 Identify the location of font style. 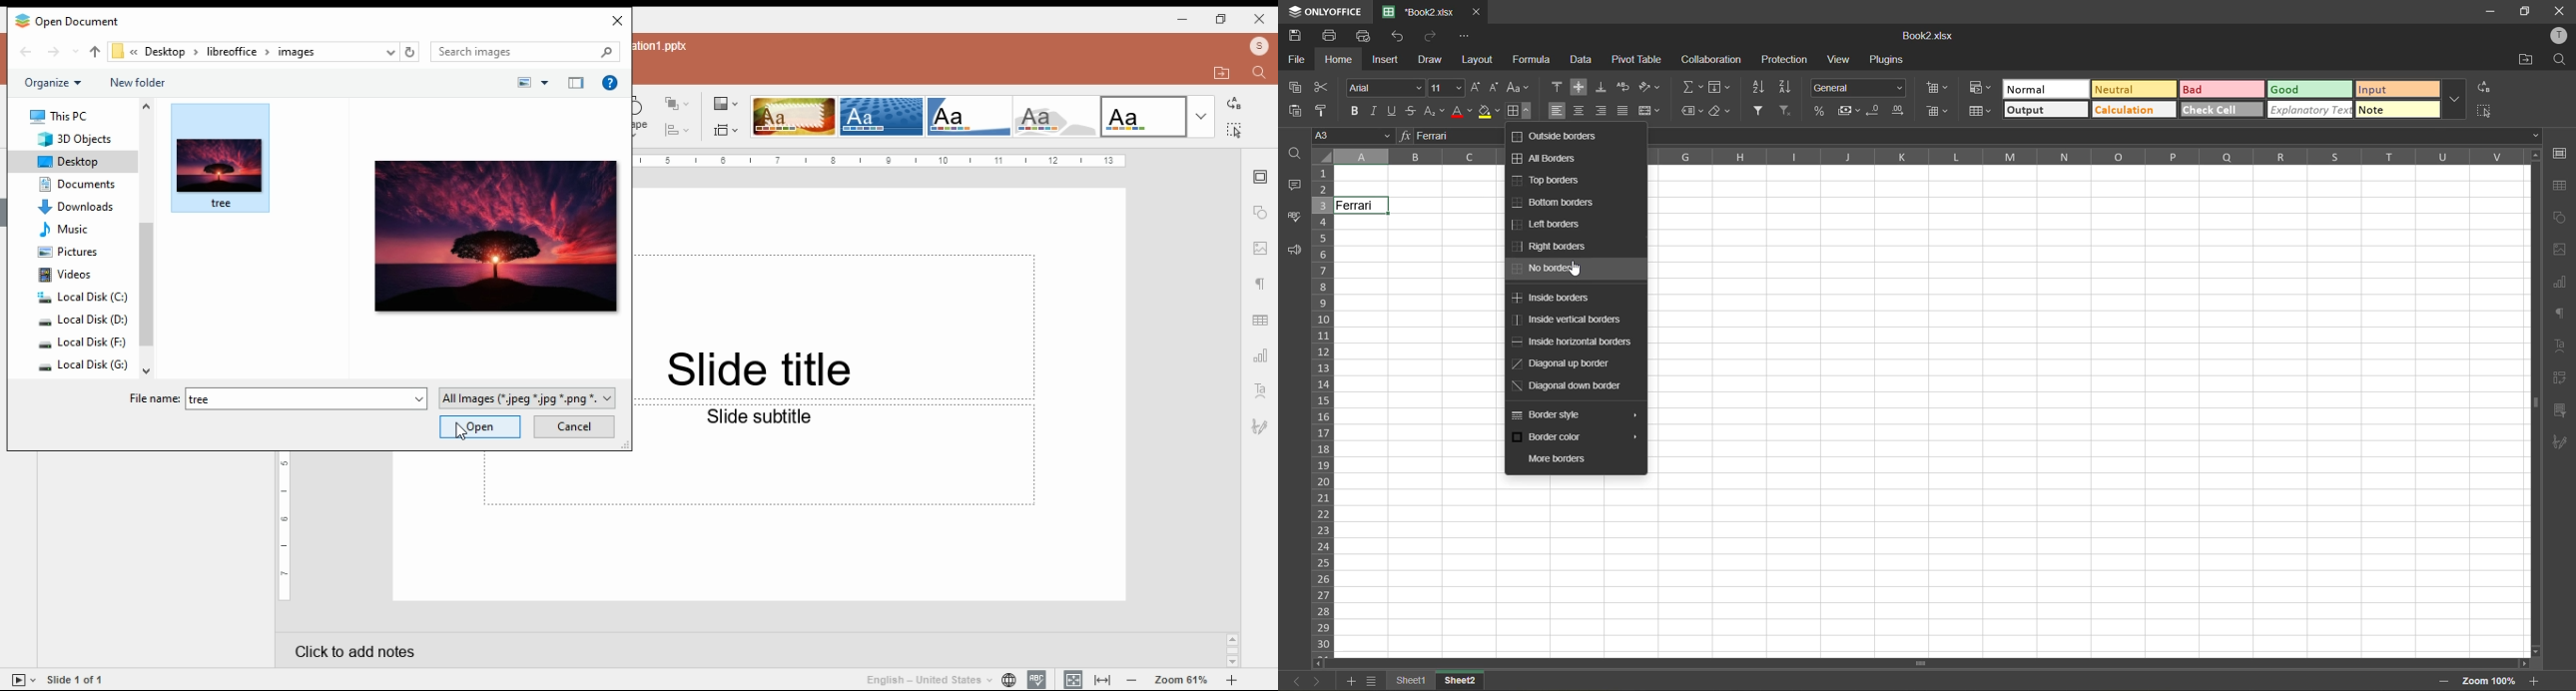
(1383, 87).